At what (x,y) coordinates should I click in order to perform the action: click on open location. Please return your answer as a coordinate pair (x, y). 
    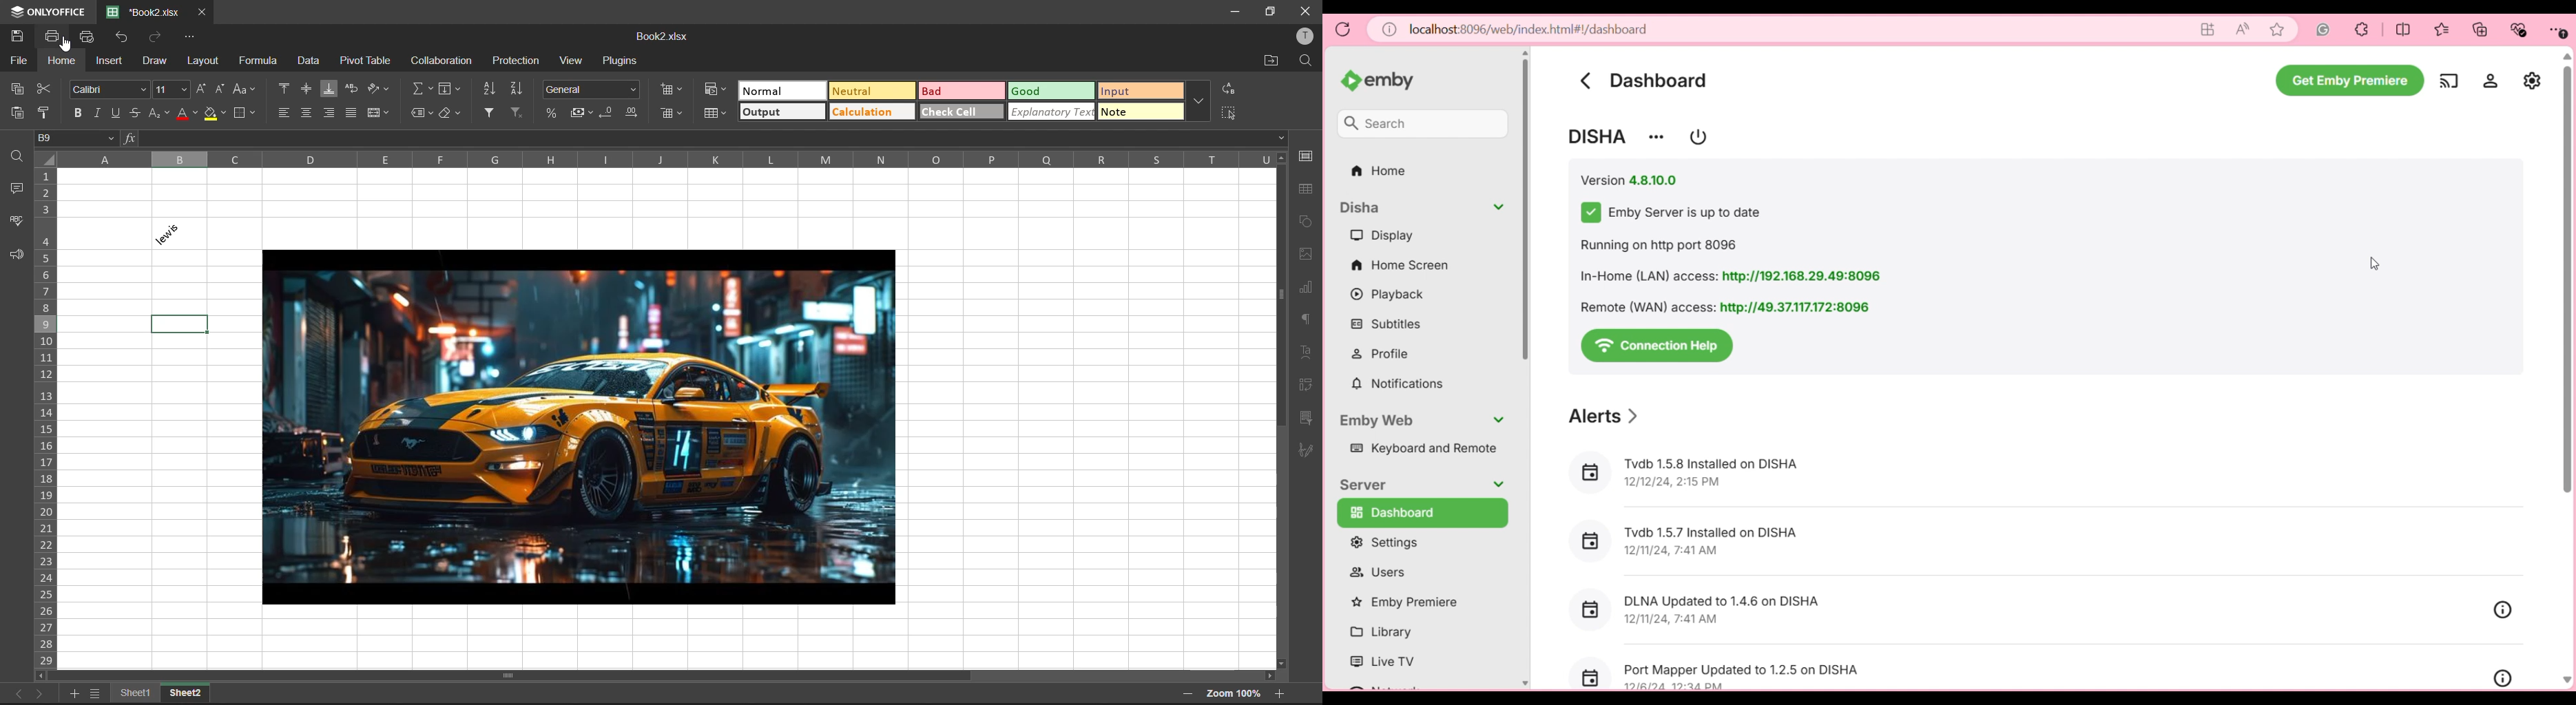
    Looking at the image, I should click on (1273, 61).